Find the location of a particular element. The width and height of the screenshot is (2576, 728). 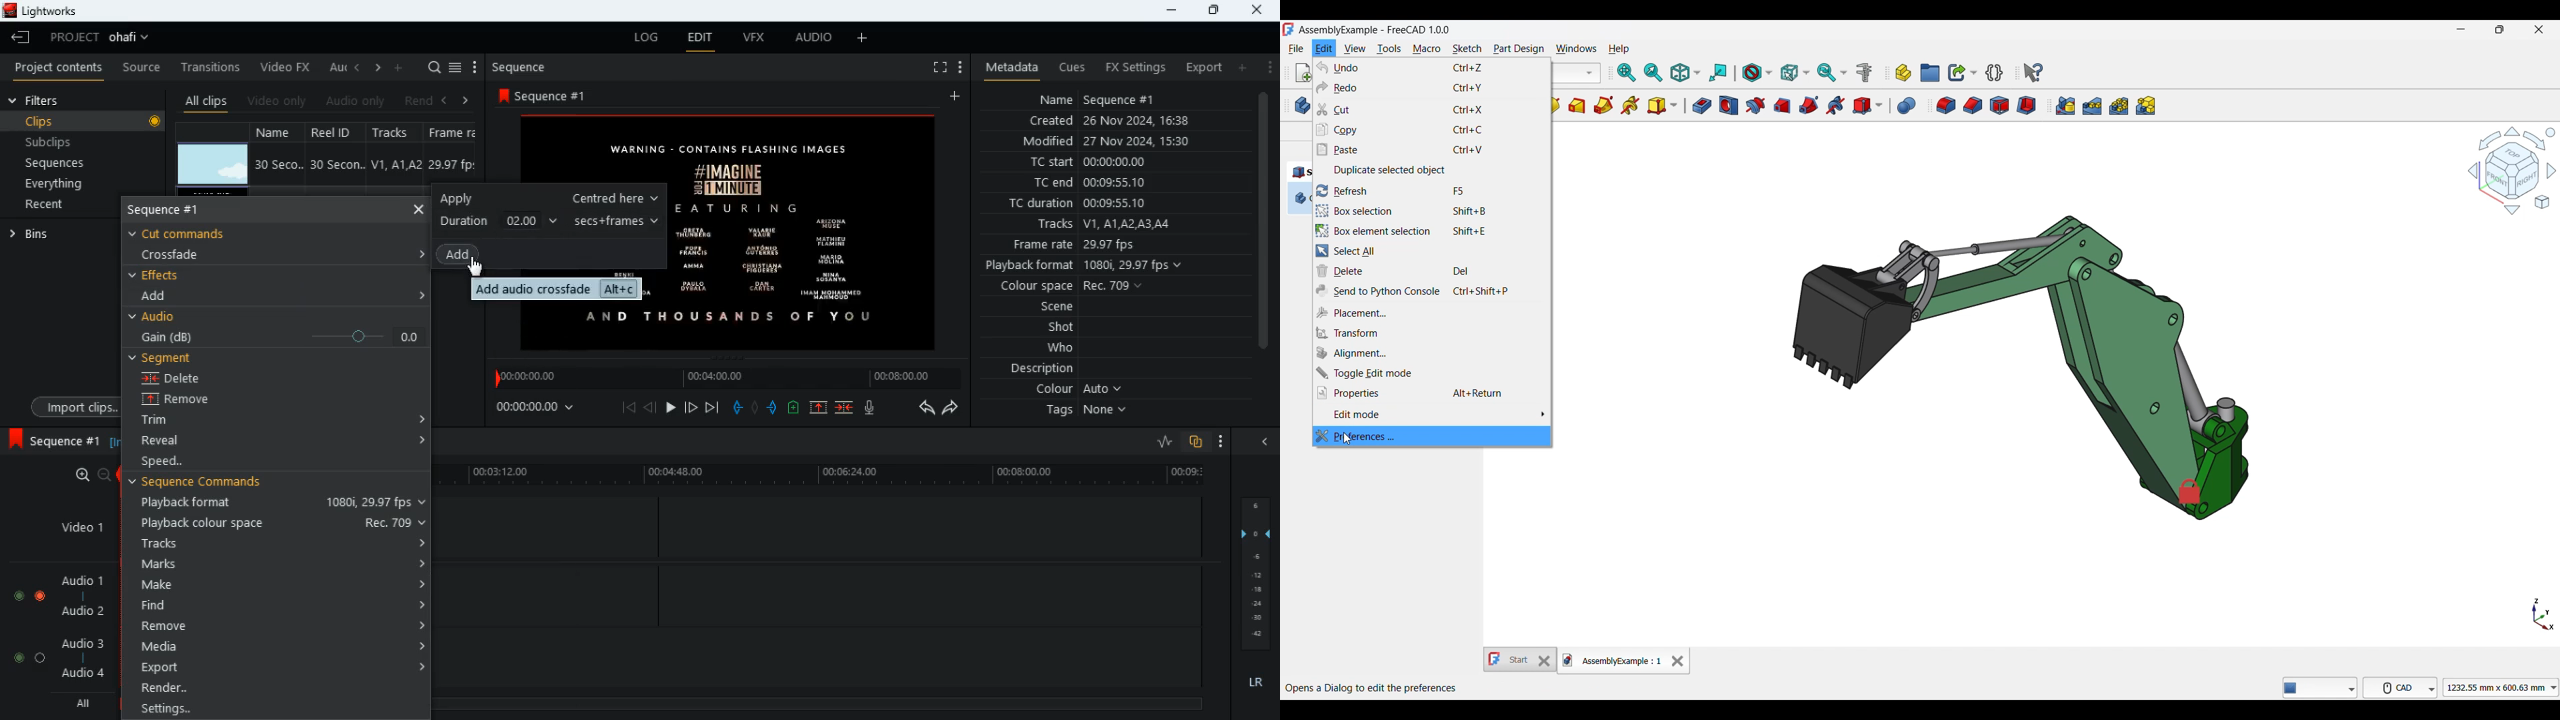

sequence is located at coordinates (525, 67).